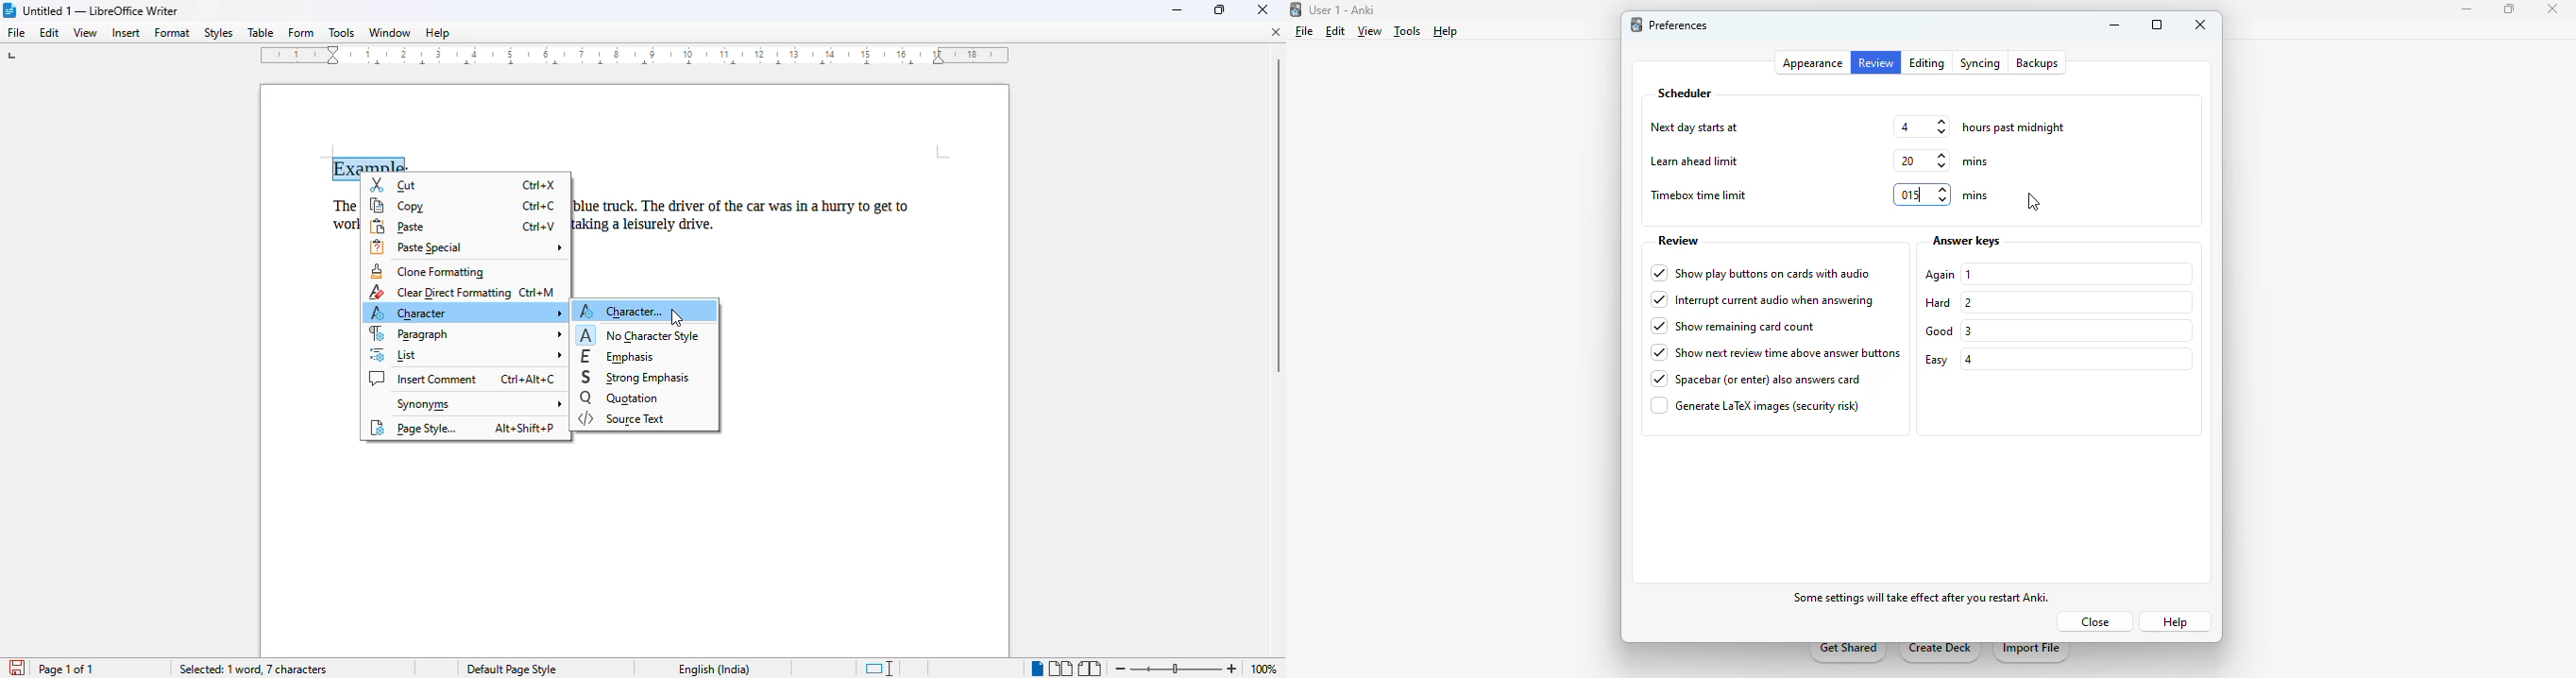  I want to click on import file, so click(2030, 653).